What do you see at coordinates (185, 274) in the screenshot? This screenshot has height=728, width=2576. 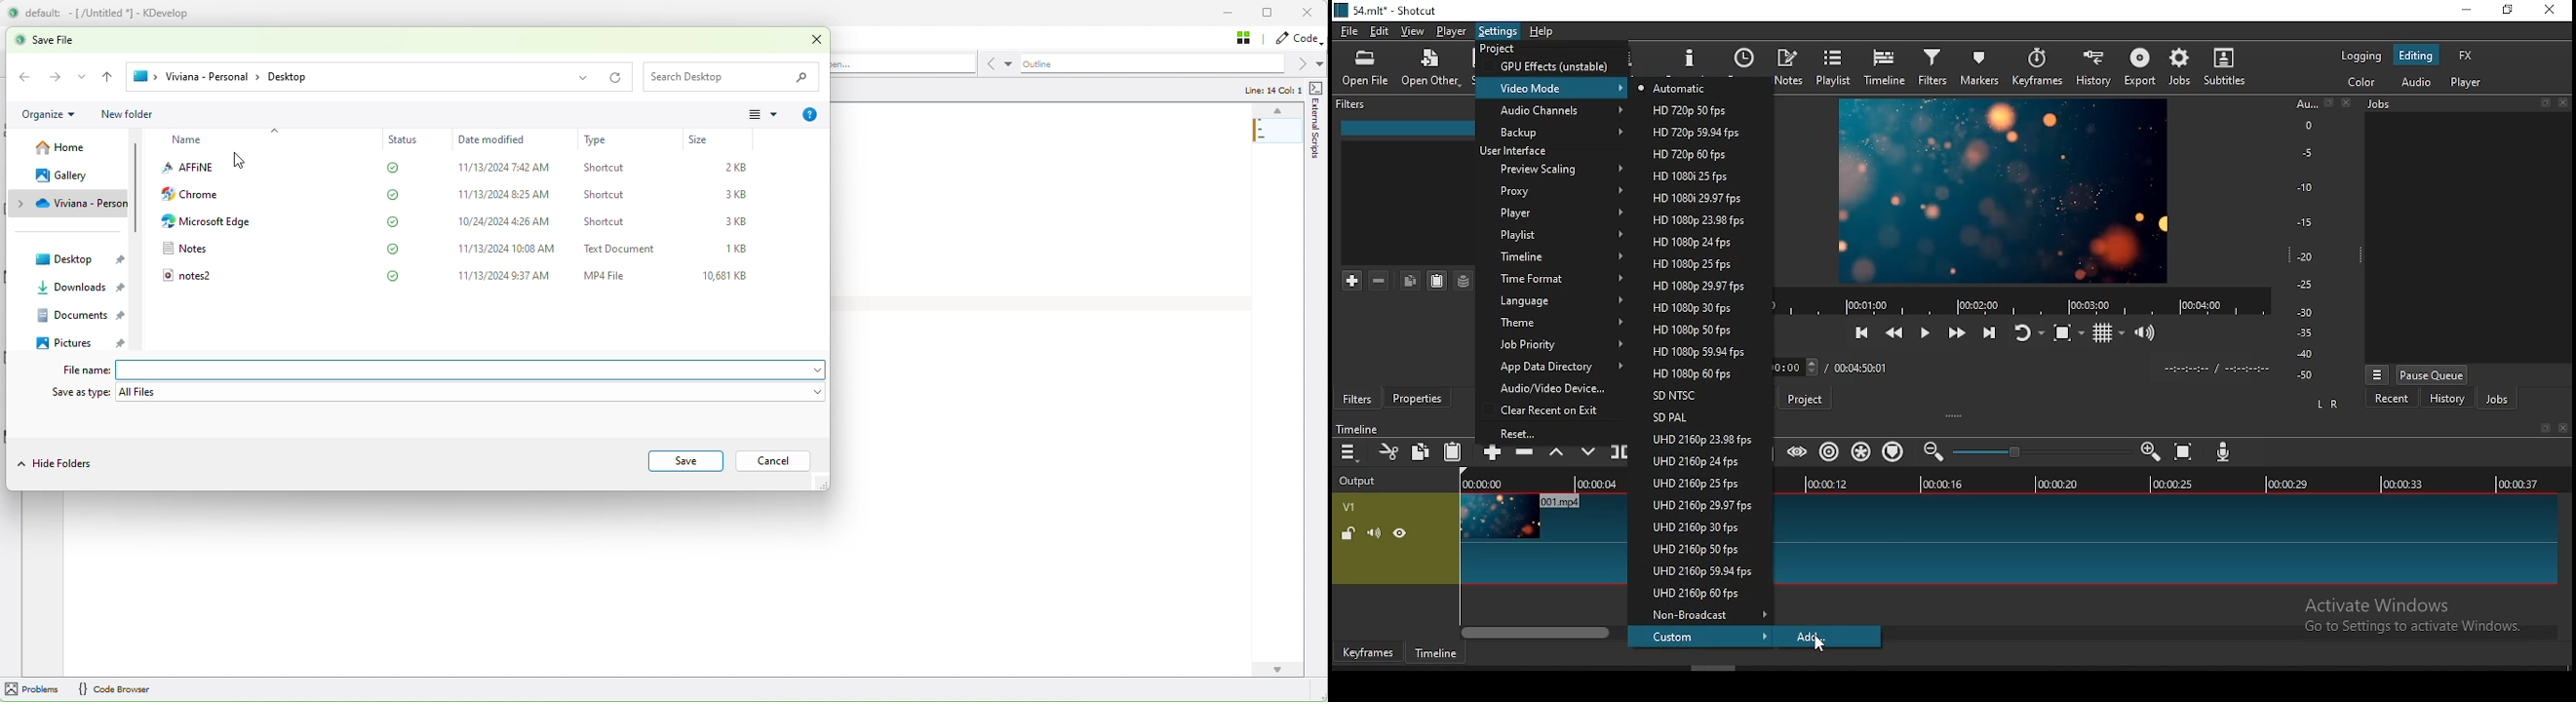 I see `notes2` at bounding box center [185, 274].